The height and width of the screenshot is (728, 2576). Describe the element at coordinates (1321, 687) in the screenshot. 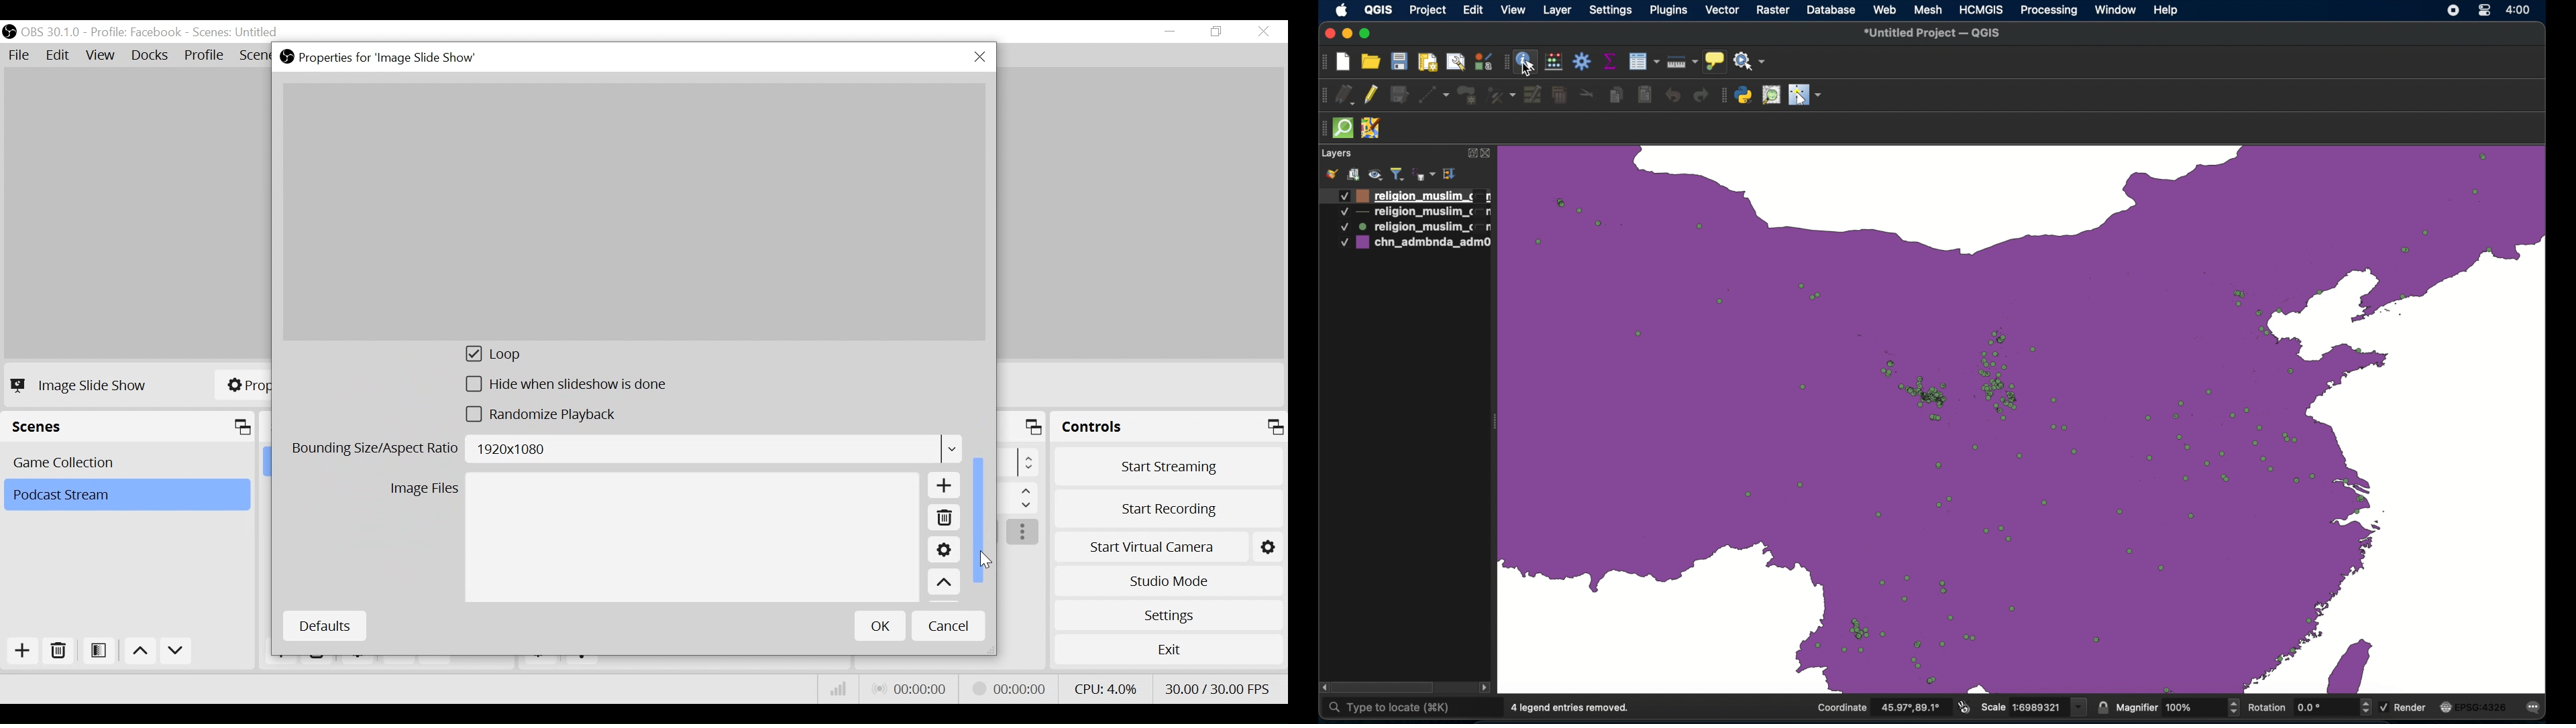

I see `scroll left arrow` at that location.